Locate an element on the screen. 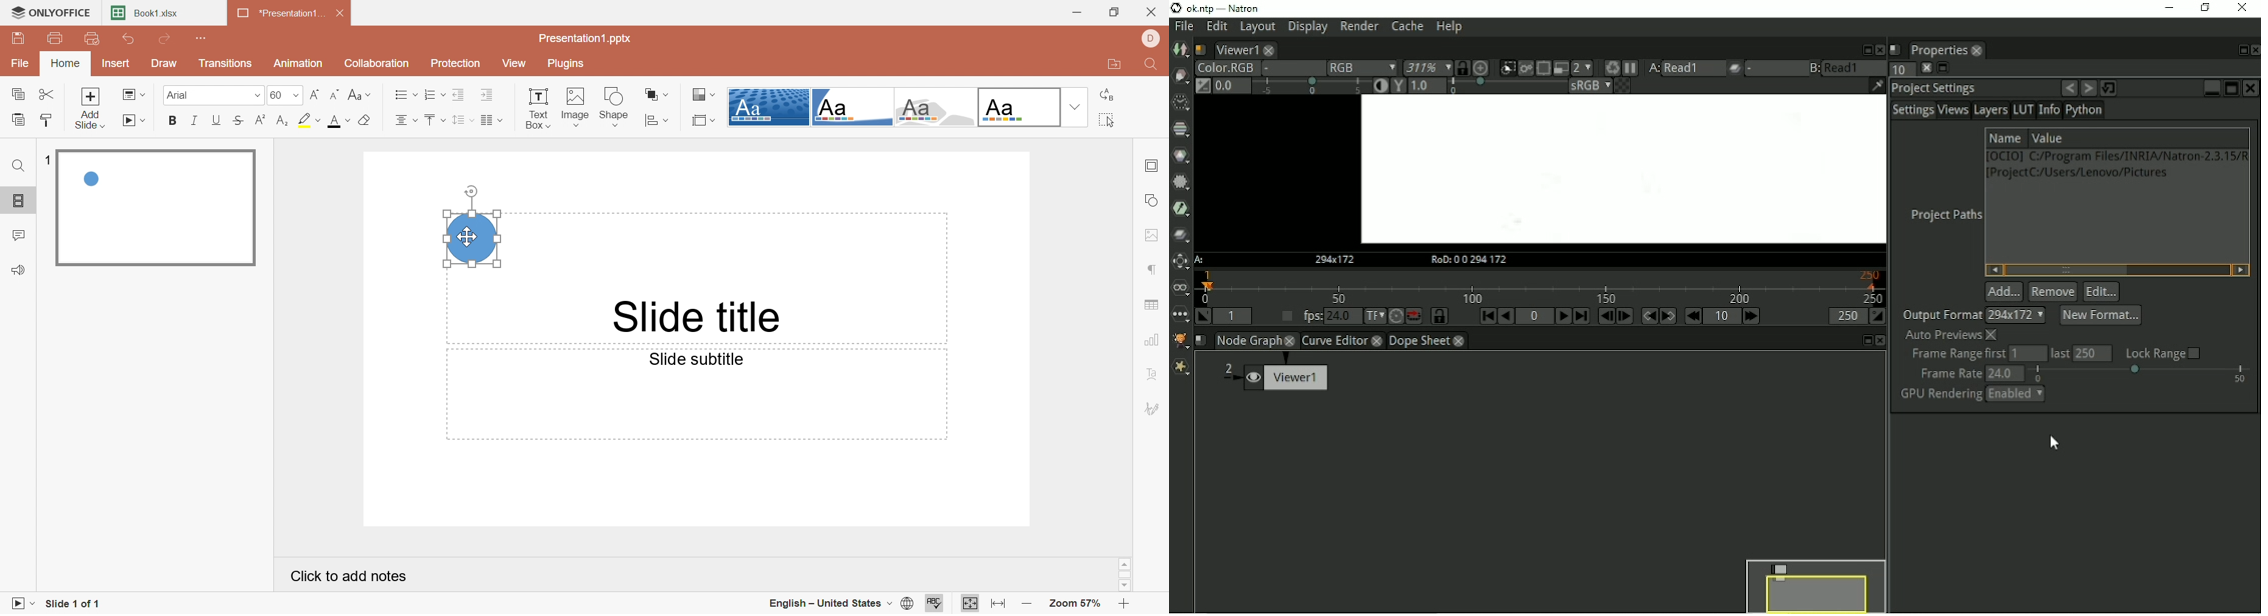  Change case is located at coordinates (360, 94).